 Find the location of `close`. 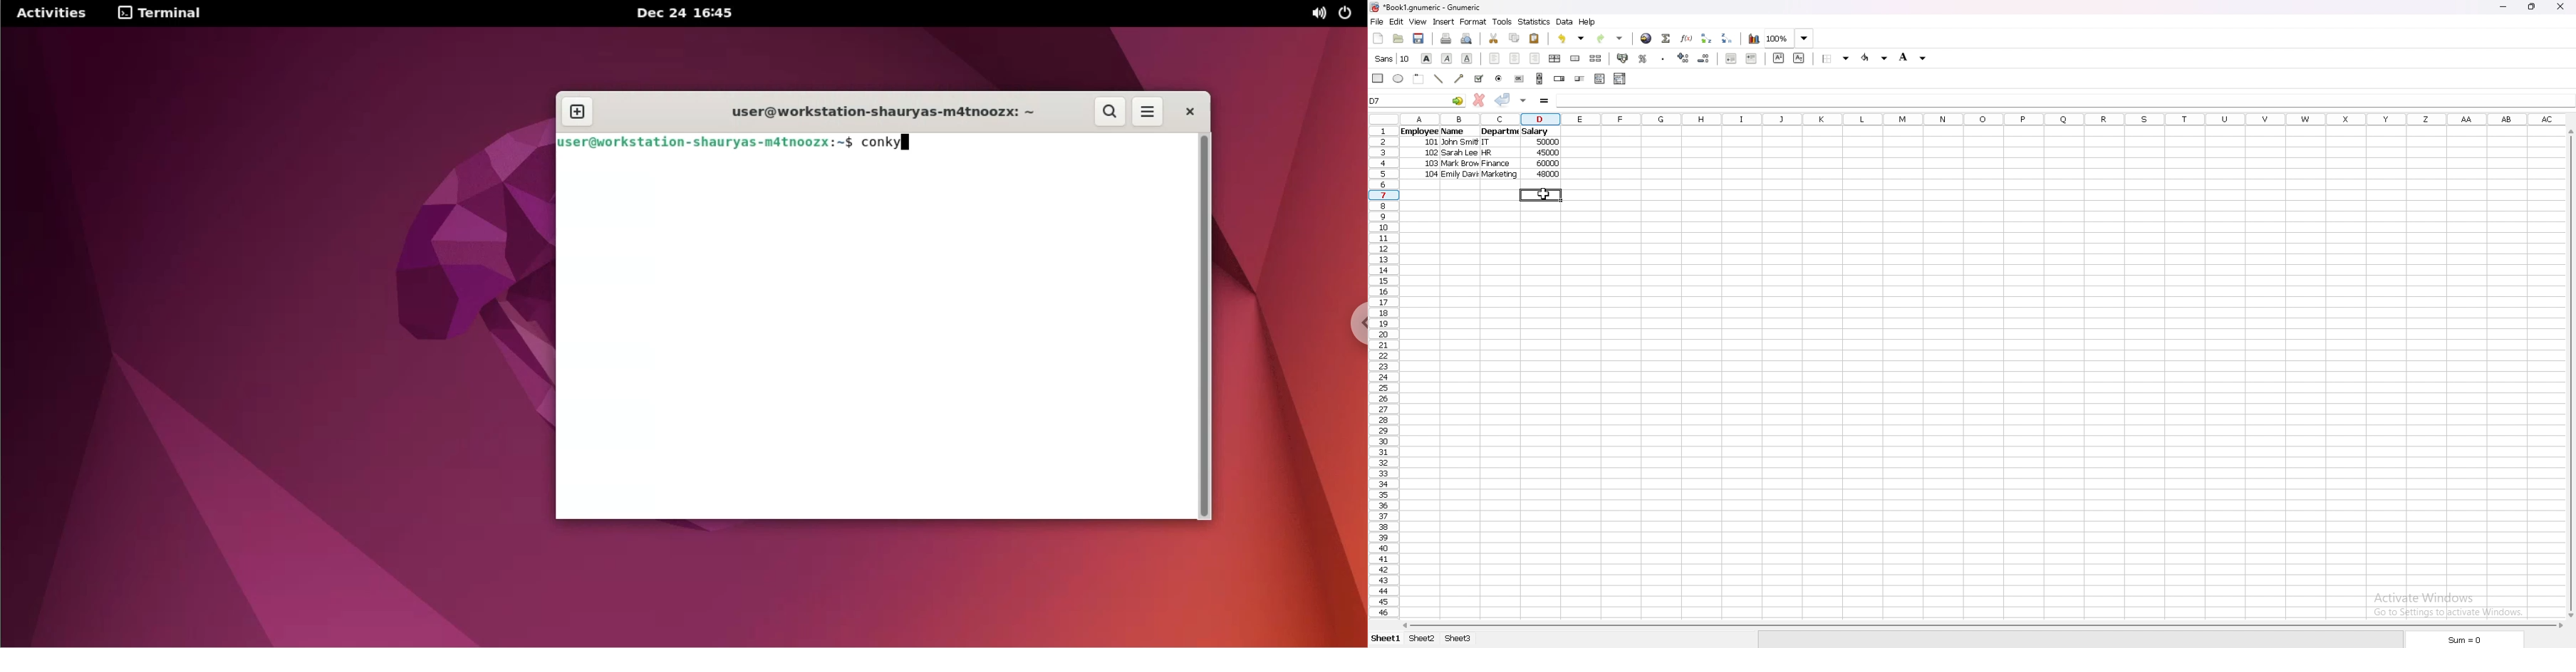

close is located at coordinates (2560, 7).